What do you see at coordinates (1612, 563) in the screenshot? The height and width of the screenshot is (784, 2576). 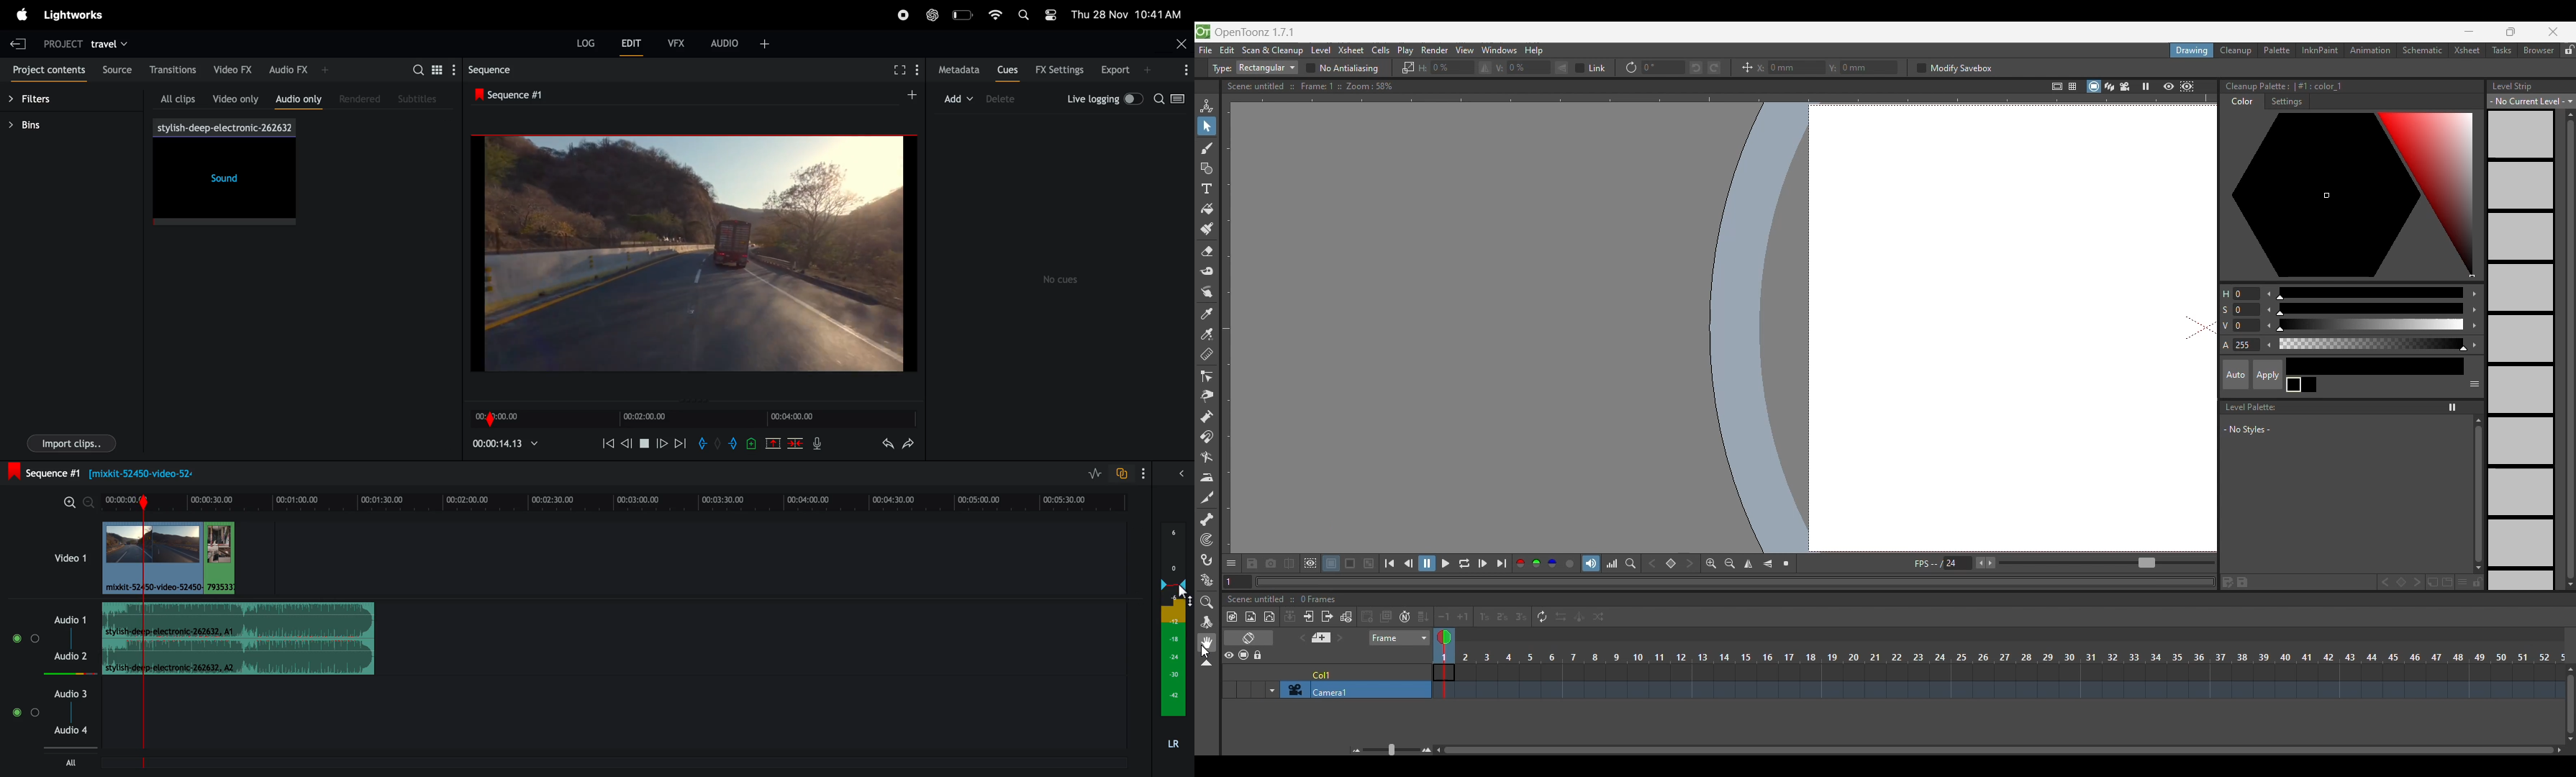 I see `Histogram` at bounding box center [1612, 563].